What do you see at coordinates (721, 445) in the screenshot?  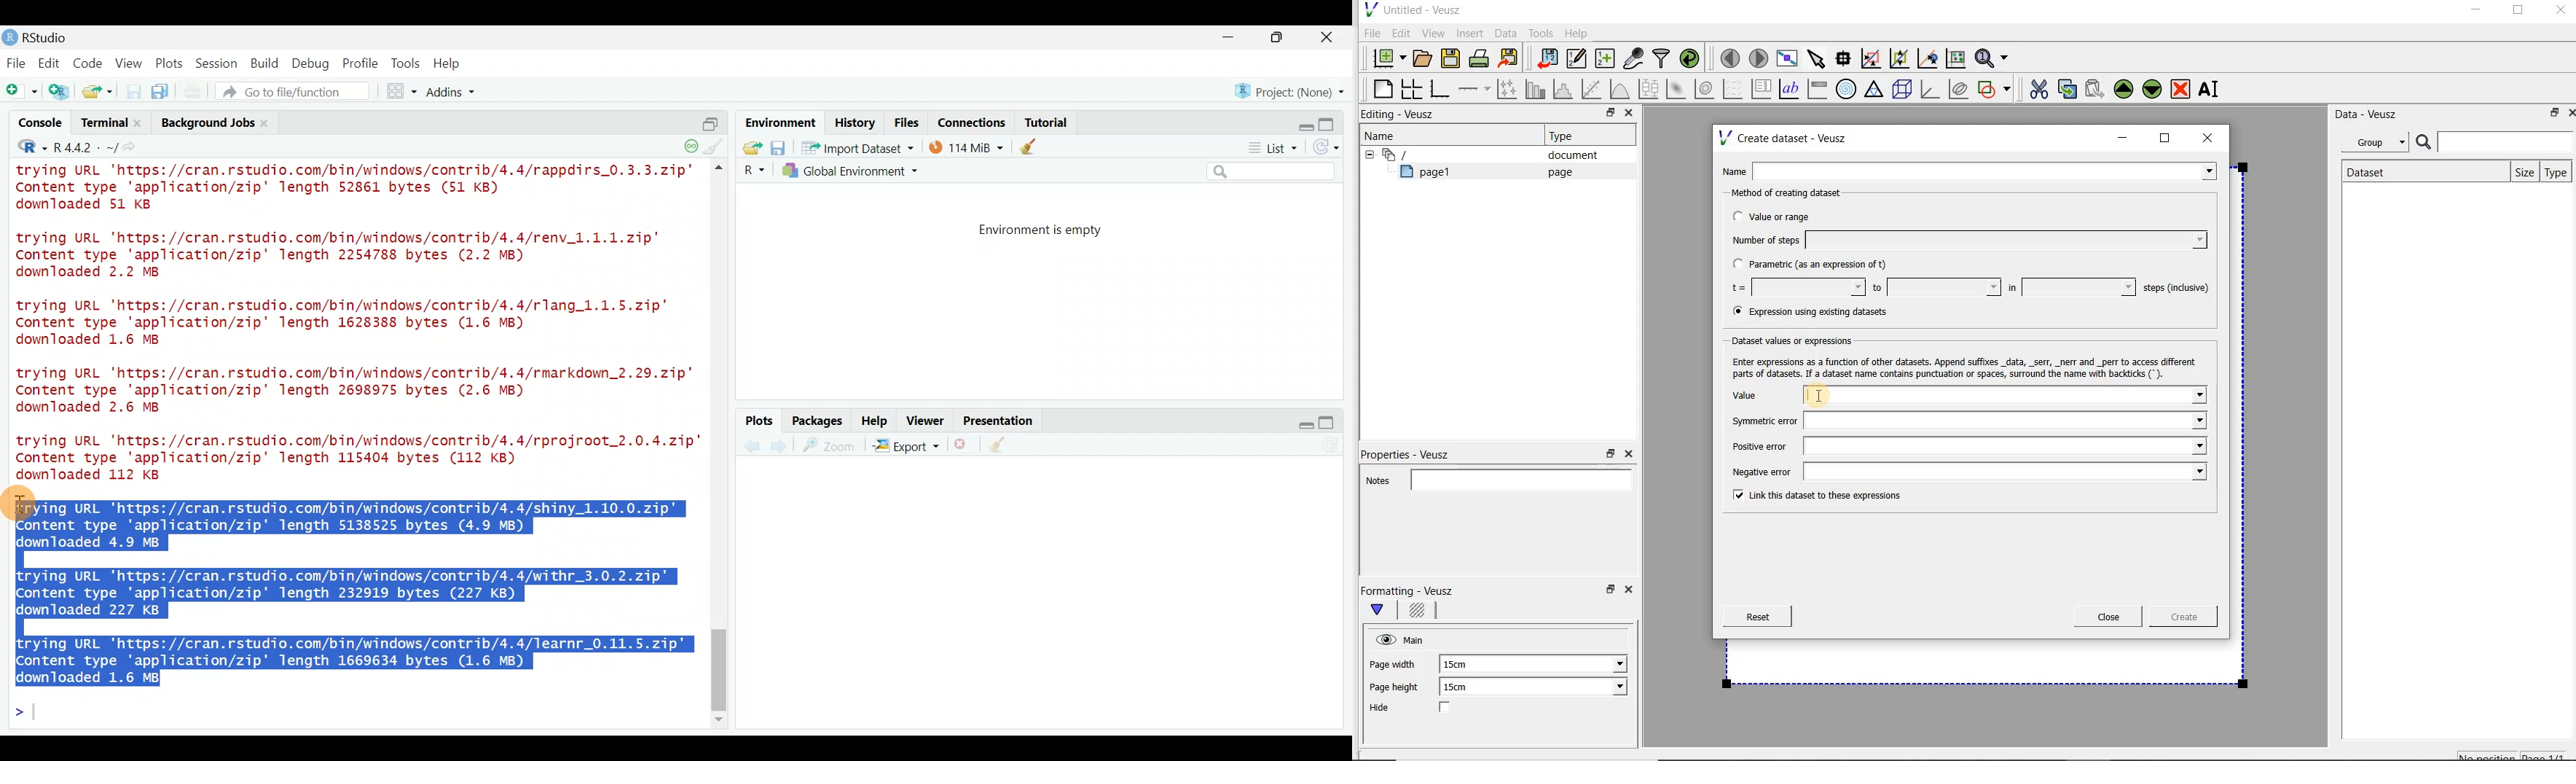 I see `scroll bar` at bounding box center [721, 445].